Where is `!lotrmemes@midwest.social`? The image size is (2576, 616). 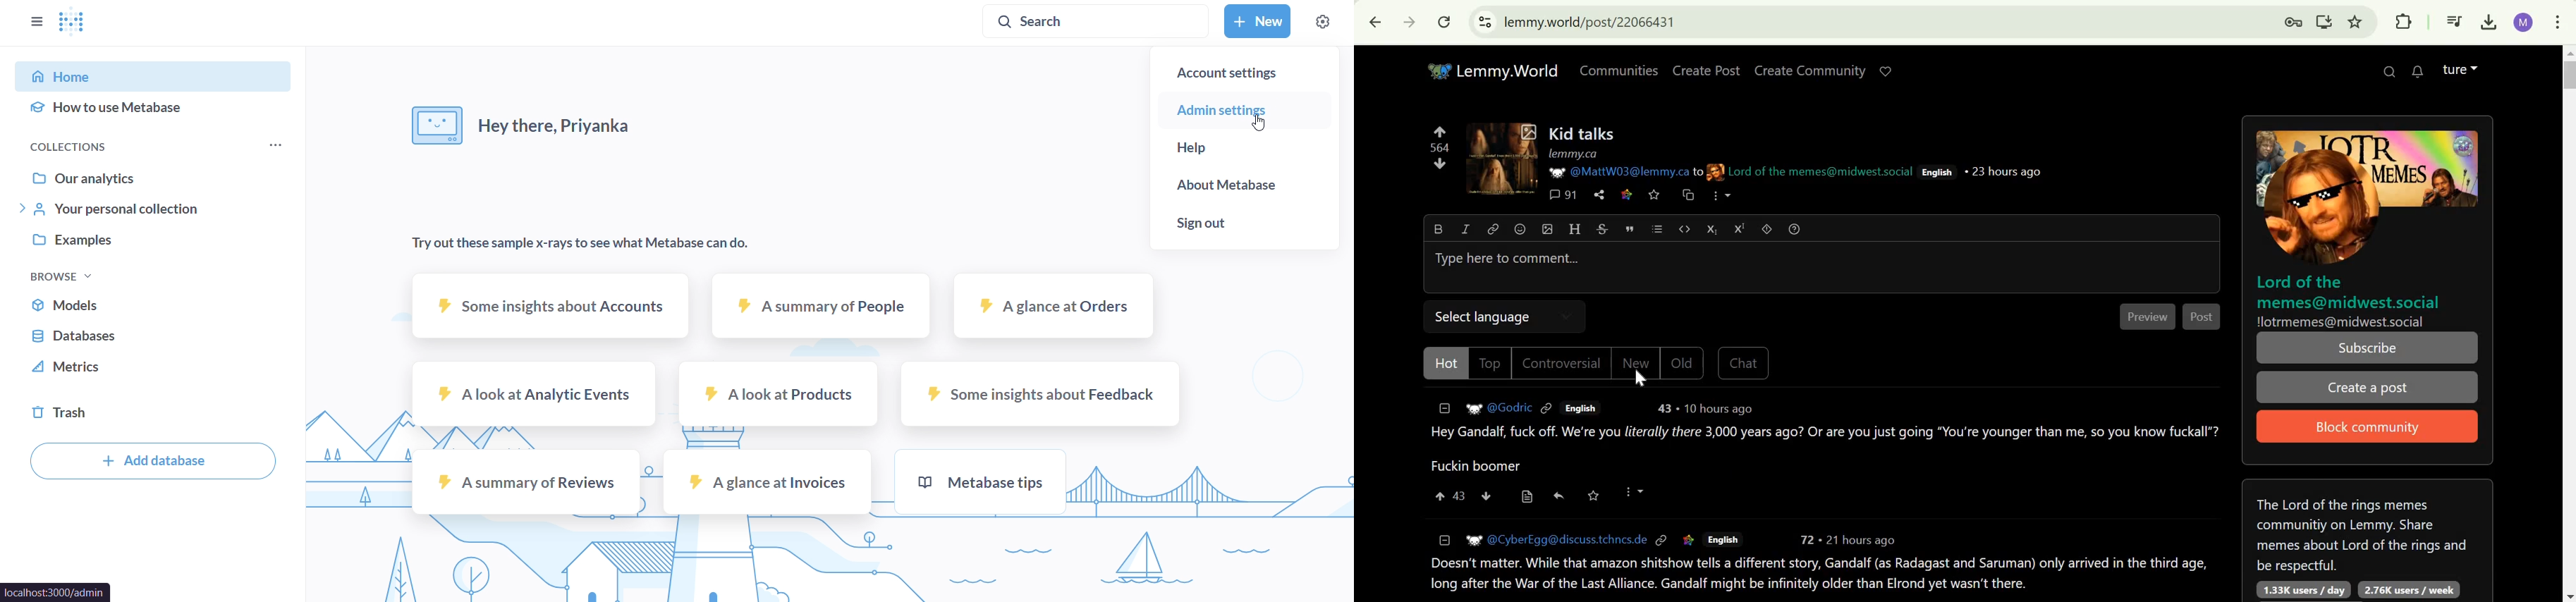
!lotrmemes@midwest.social is located at coordinates (2343, 321).